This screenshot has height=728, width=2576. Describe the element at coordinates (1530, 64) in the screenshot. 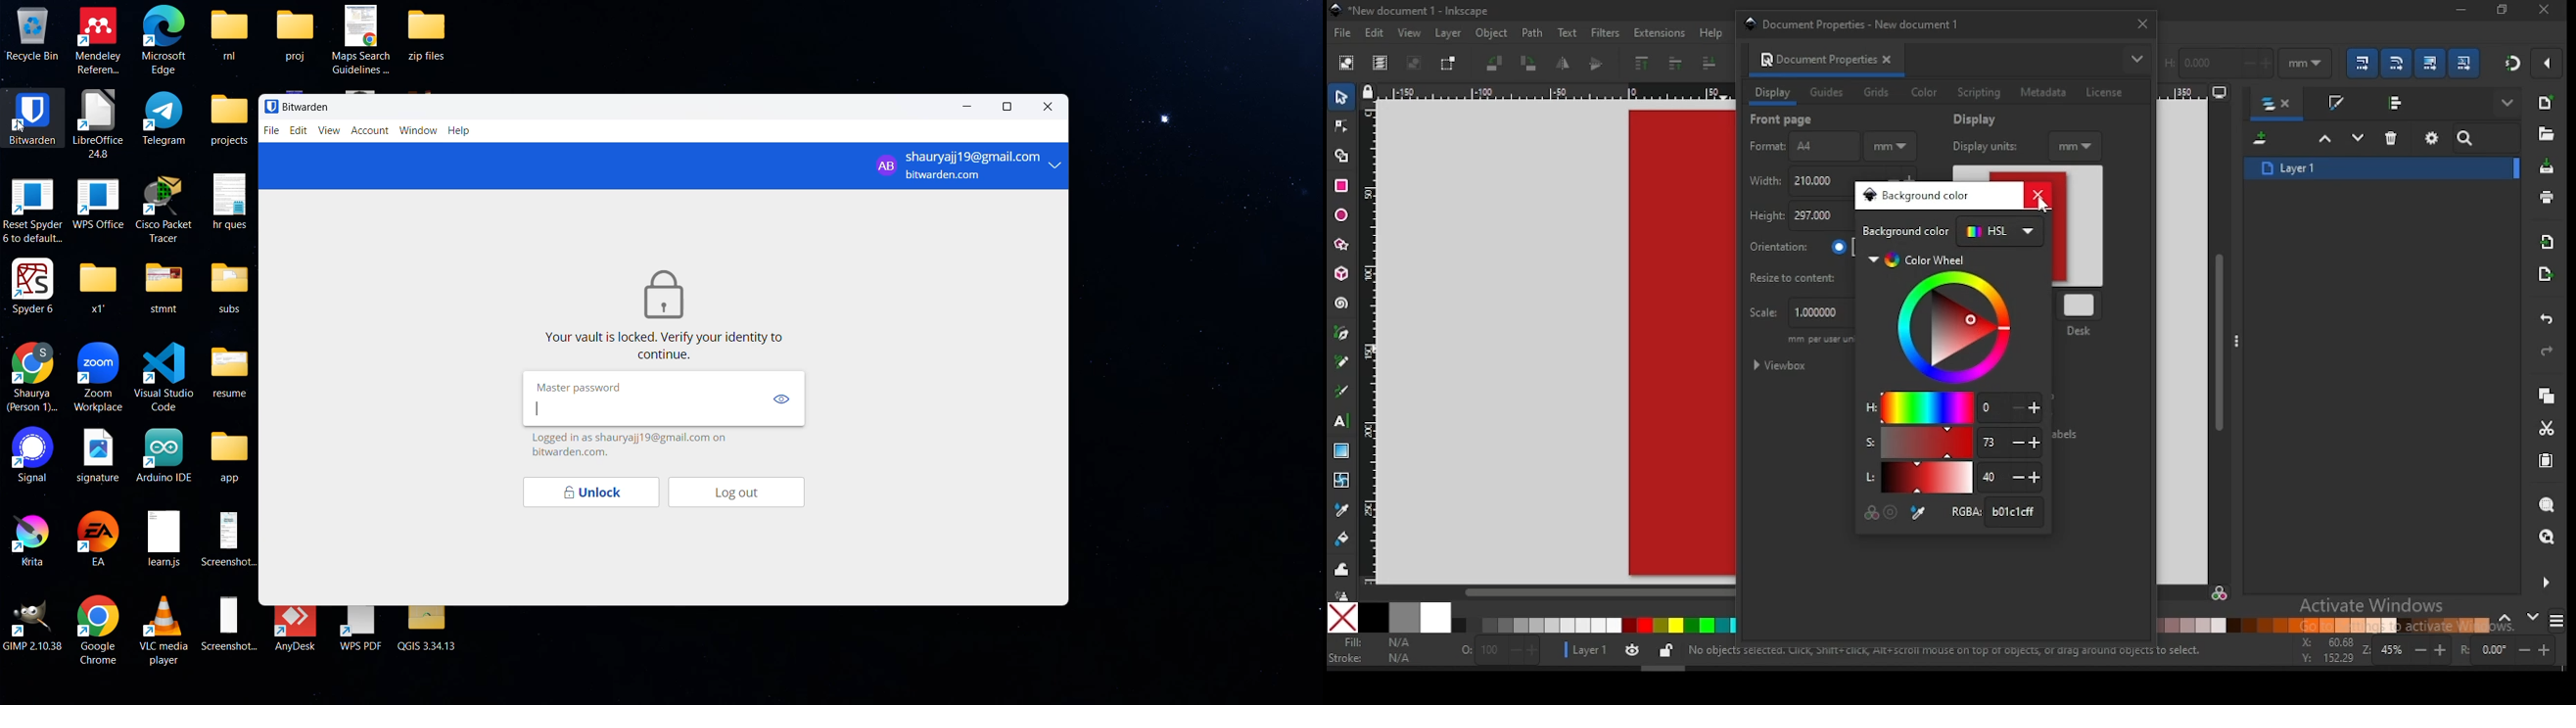

I see `object rotate 90` at that location.